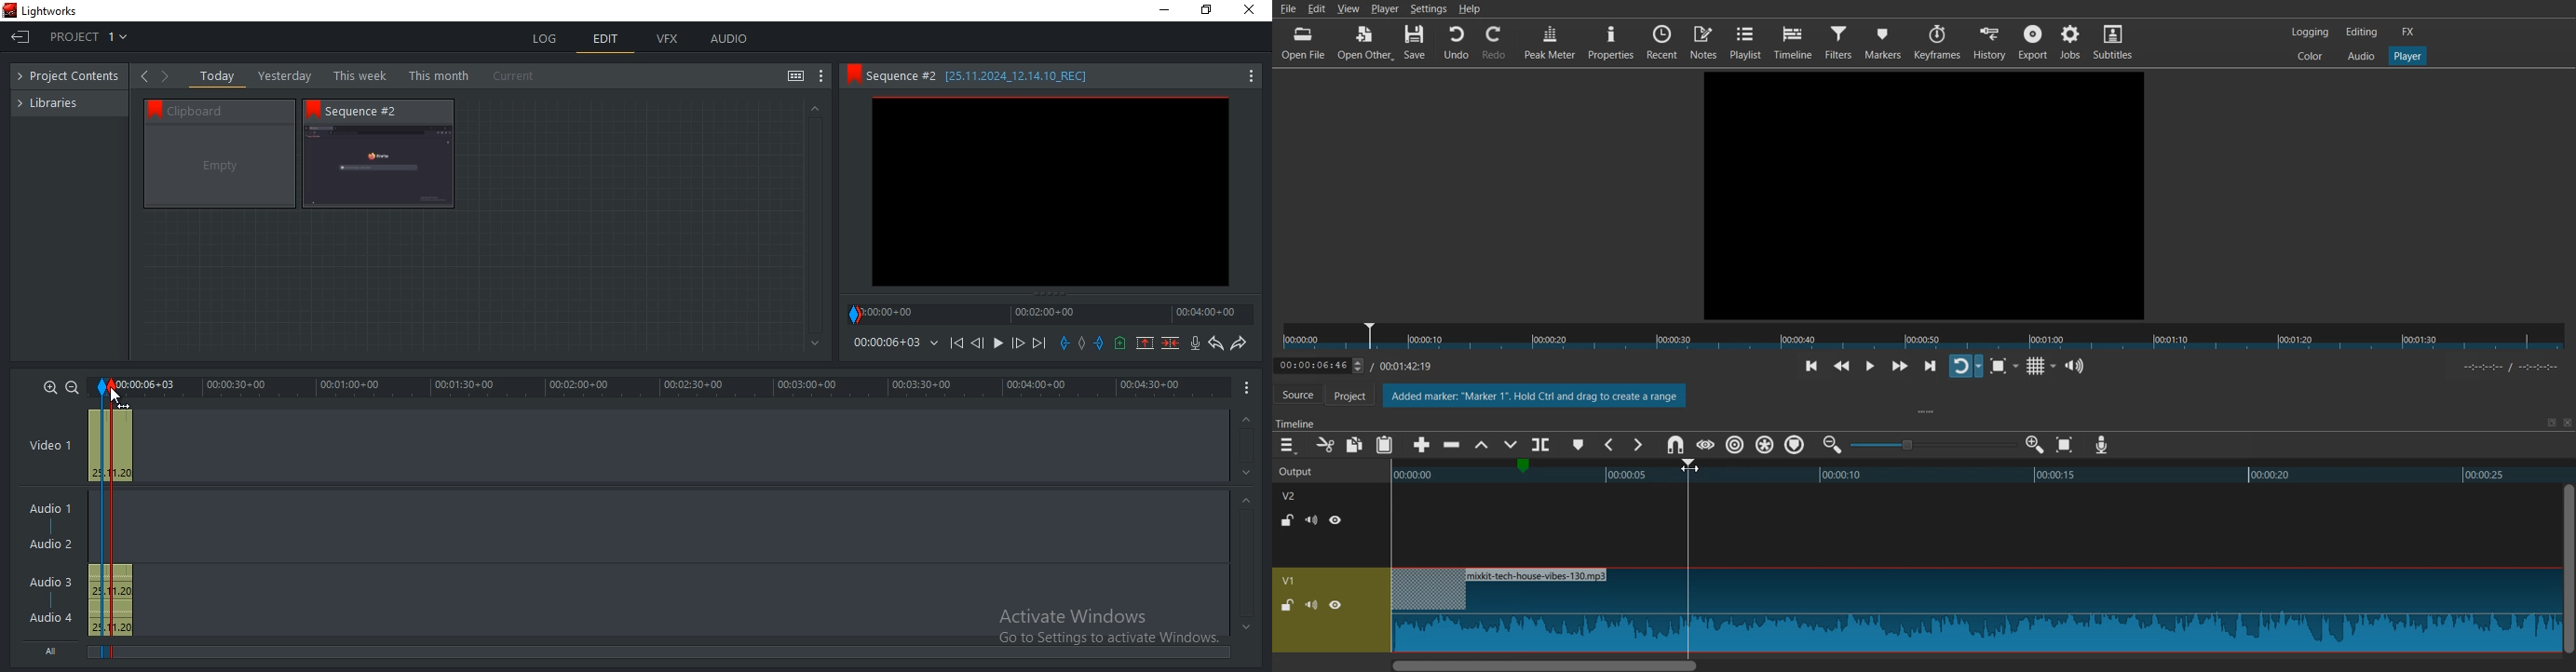 Image resolution: width=2576 pixels, height=672 pixels. I want to click on Move forward, so click(1038, 343).